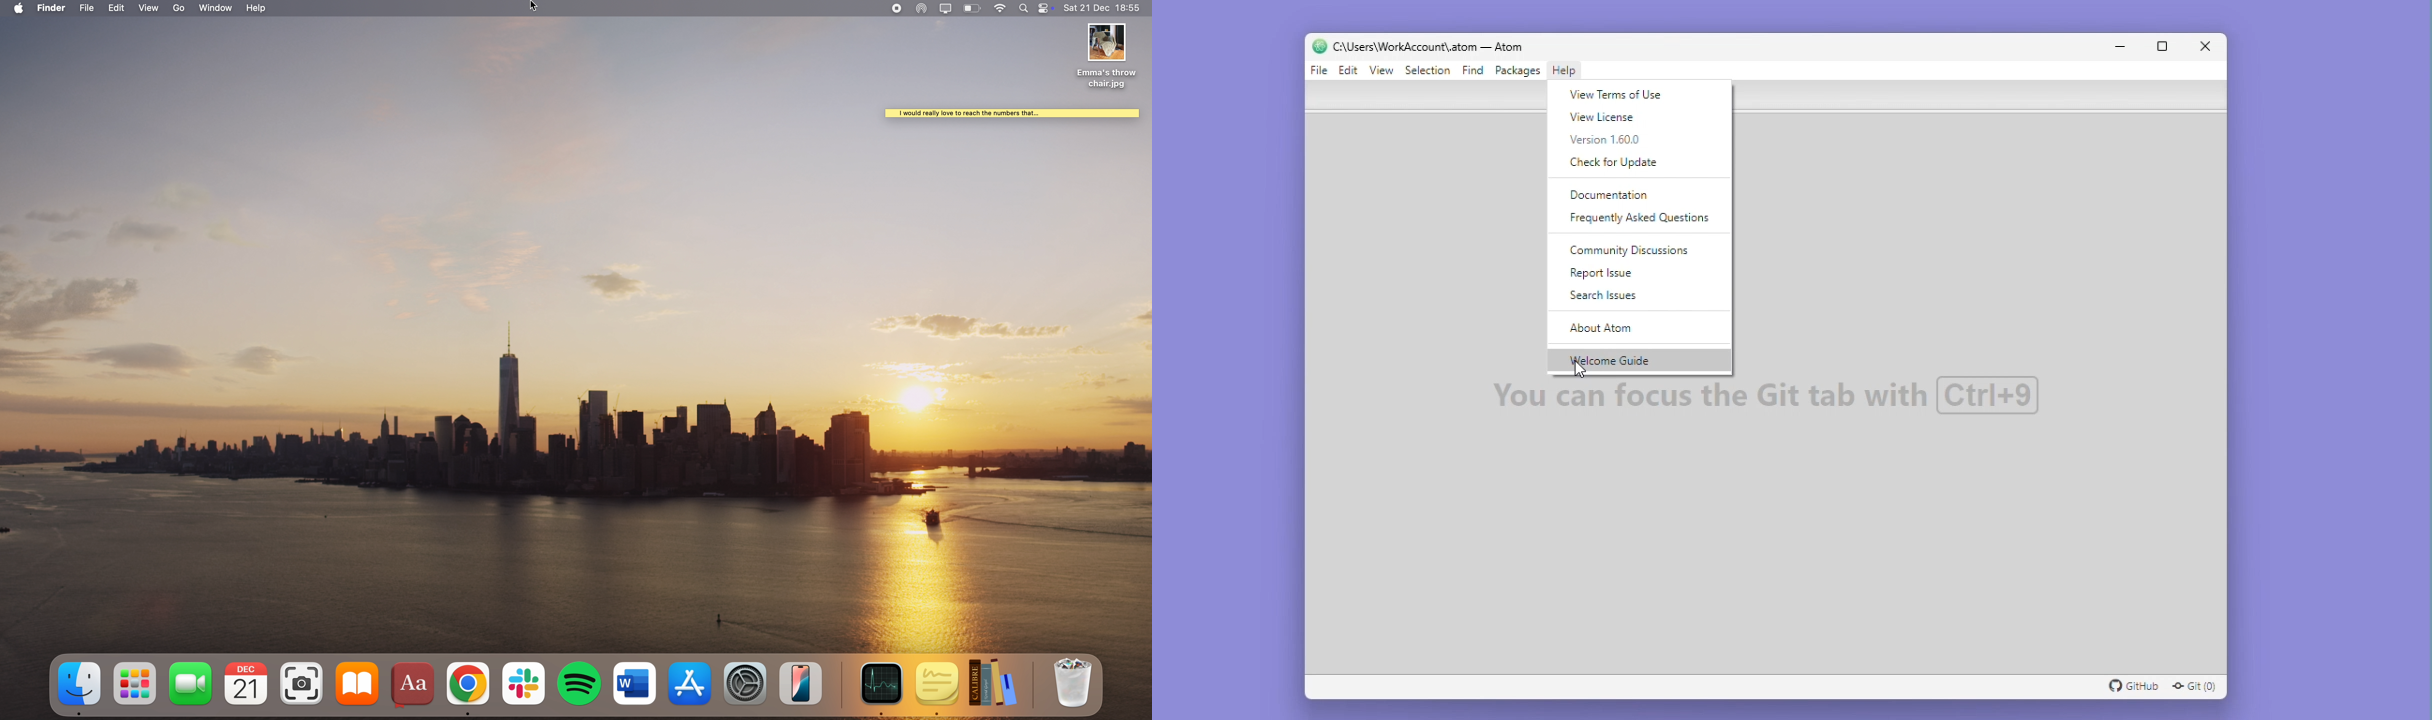 This screenshot has height=728, width=2436. Describe the element at coordinates (1002, 685) in the screenshot. I see `Calibre` at that location.